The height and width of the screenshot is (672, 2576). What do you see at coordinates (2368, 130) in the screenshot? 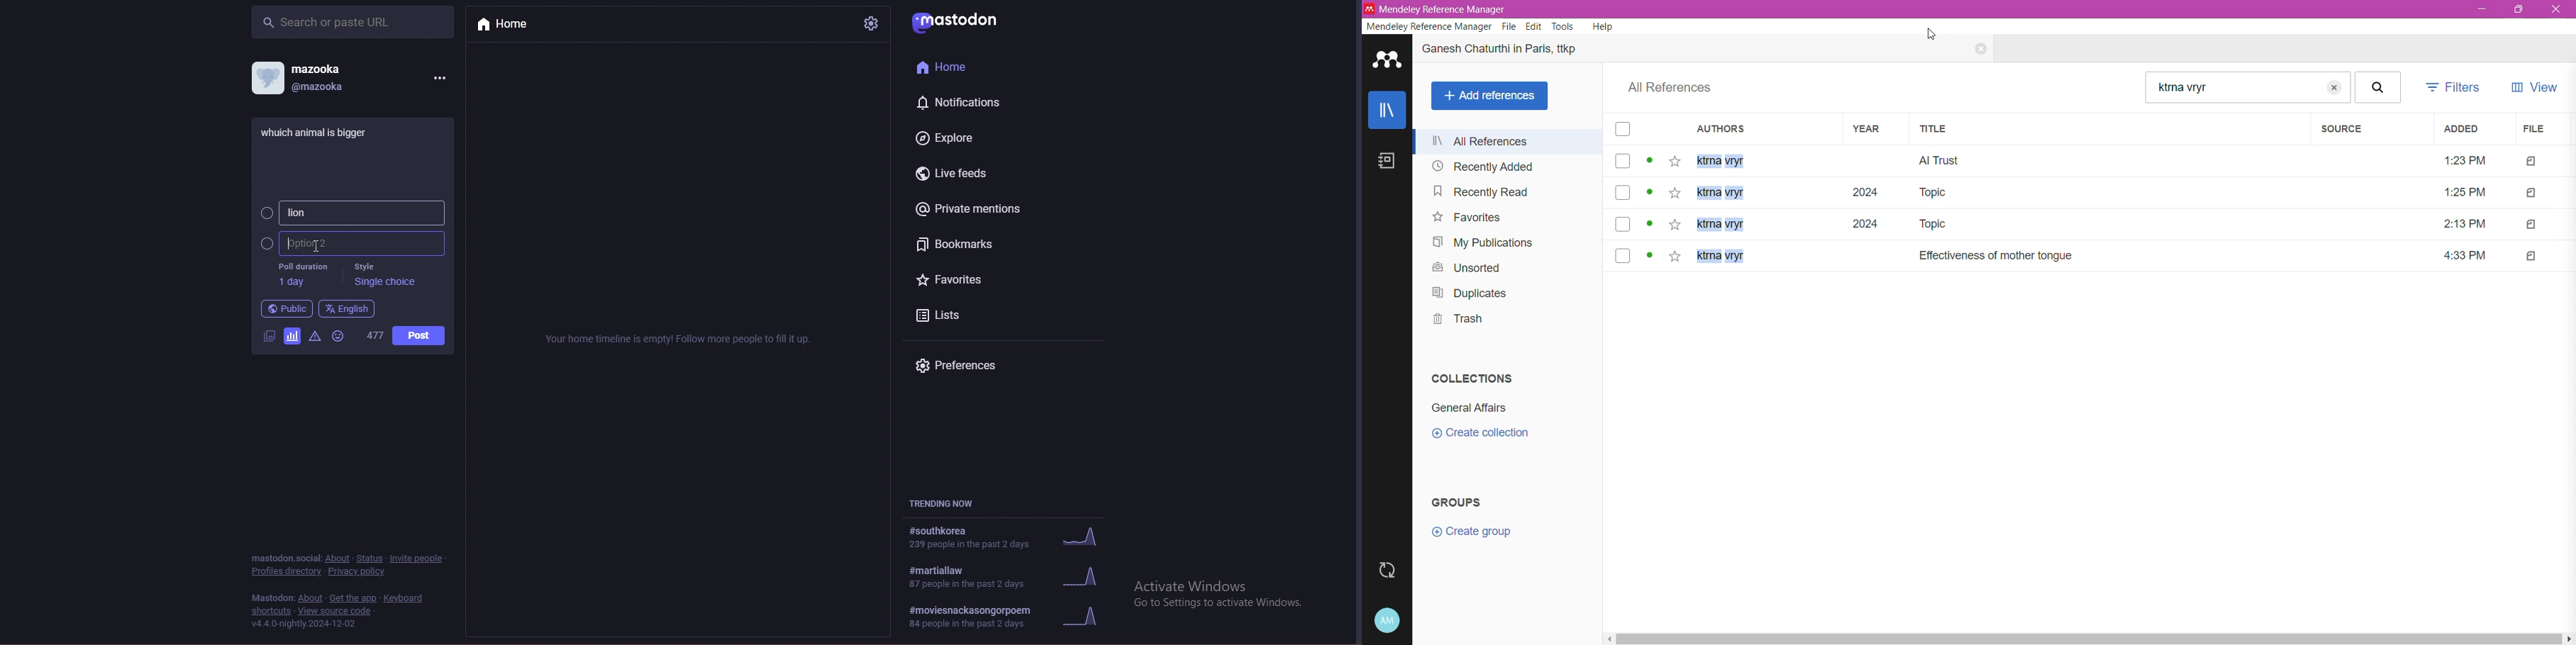
I see `Source` at bounding box center [2368, 130].